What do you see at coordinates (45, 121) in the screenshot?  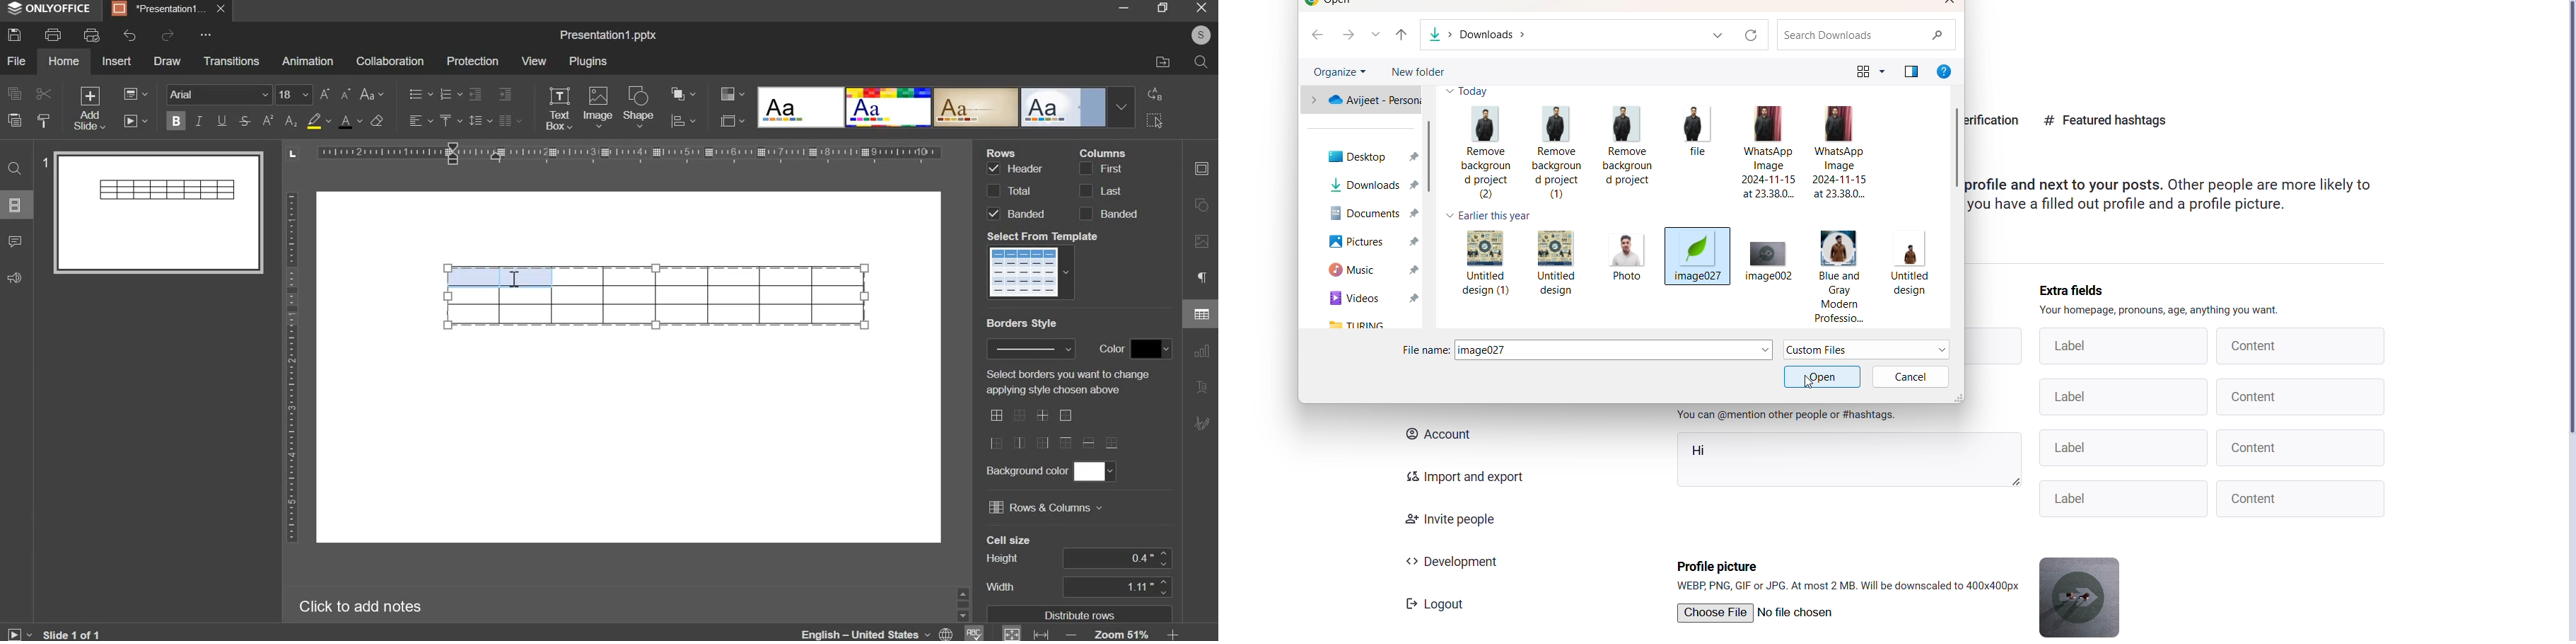 I see `copy style` at bounding box center [45, 121].